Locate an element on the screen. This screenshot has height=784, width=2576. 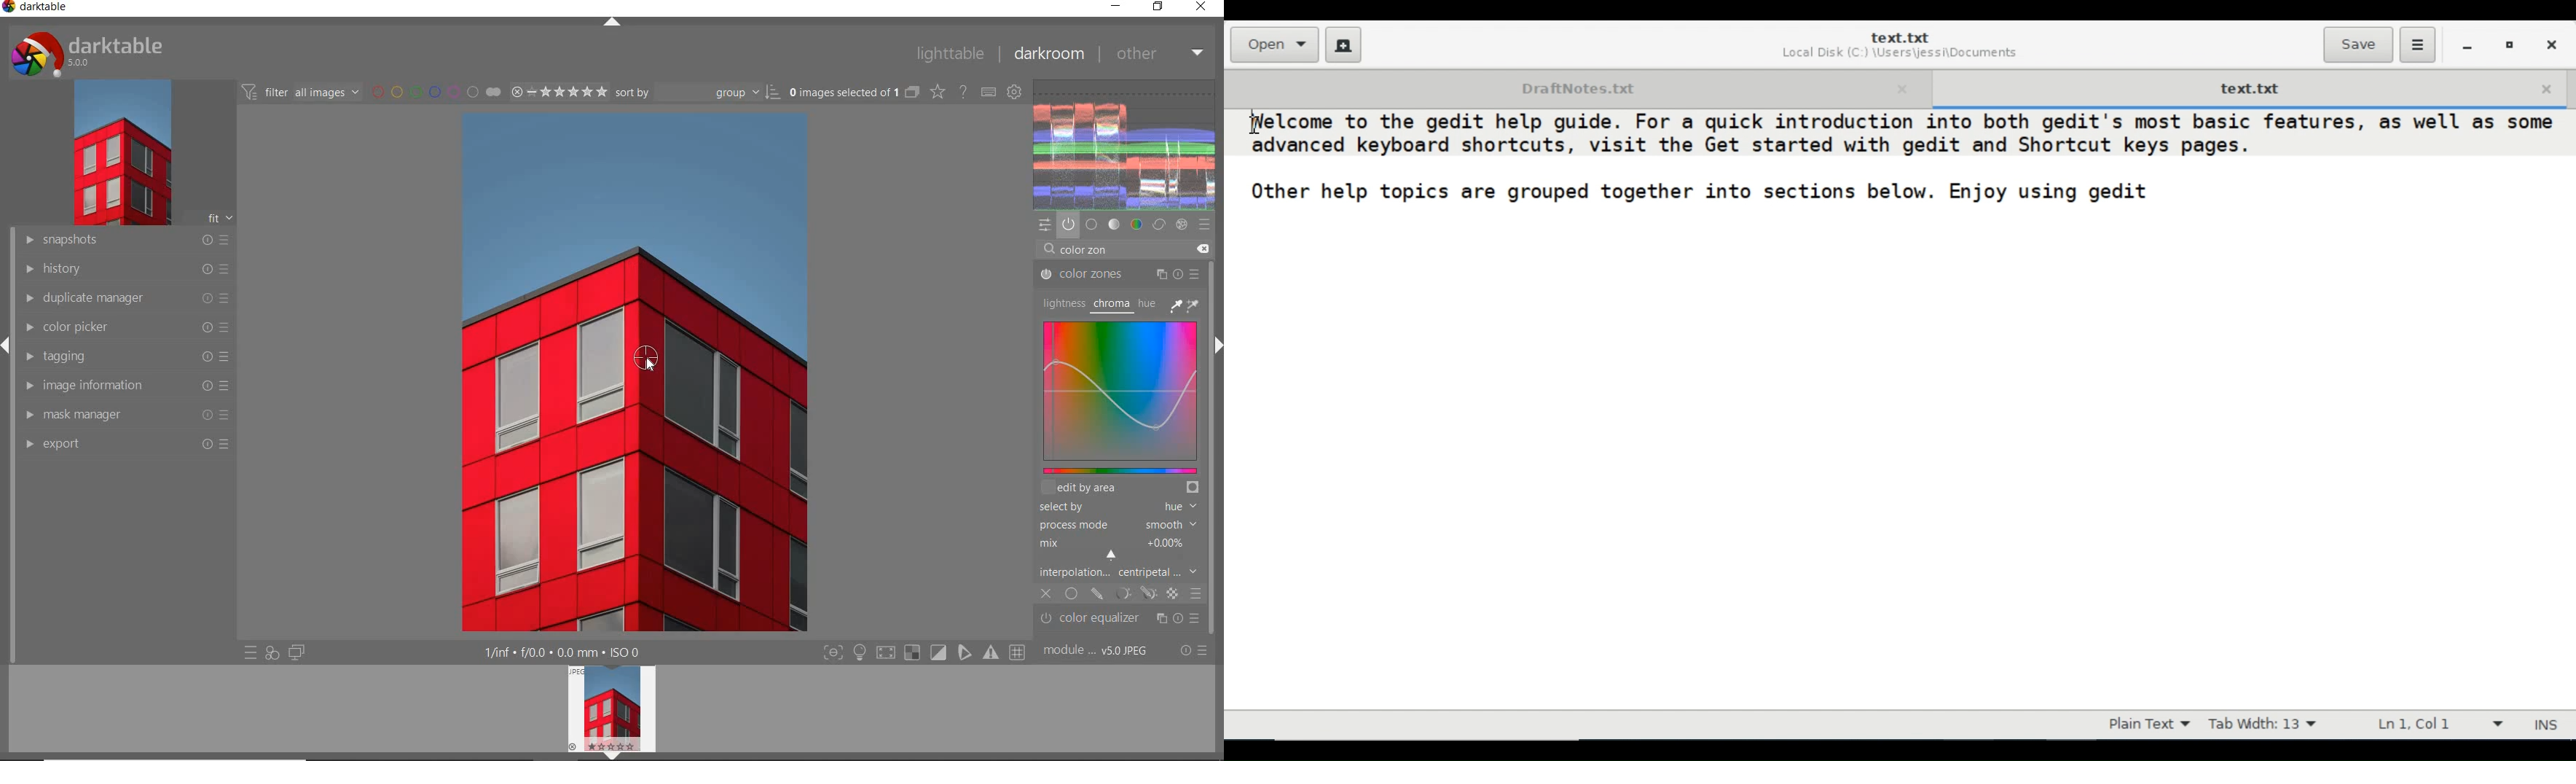
Tab Width is located at coordinates (2262, 724).